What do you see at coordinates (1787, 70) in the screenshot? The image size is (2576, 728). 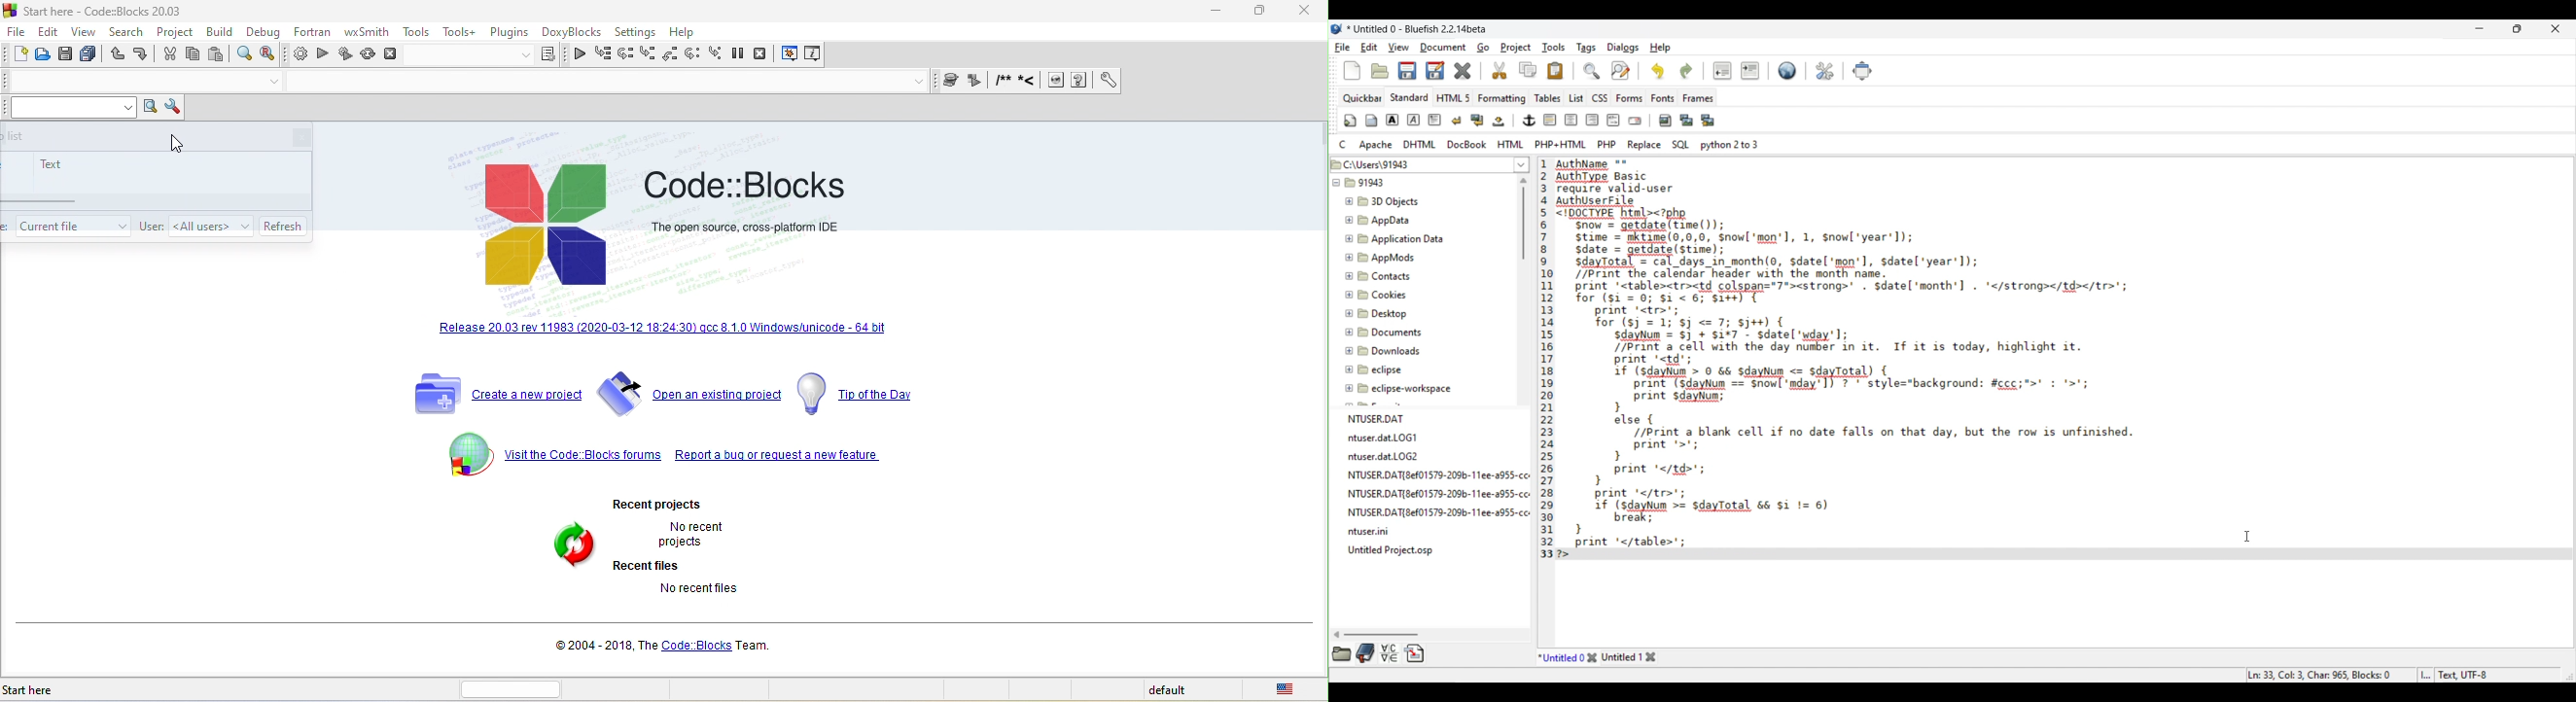 I see `Default settings` at bounding box center [1787, 70].